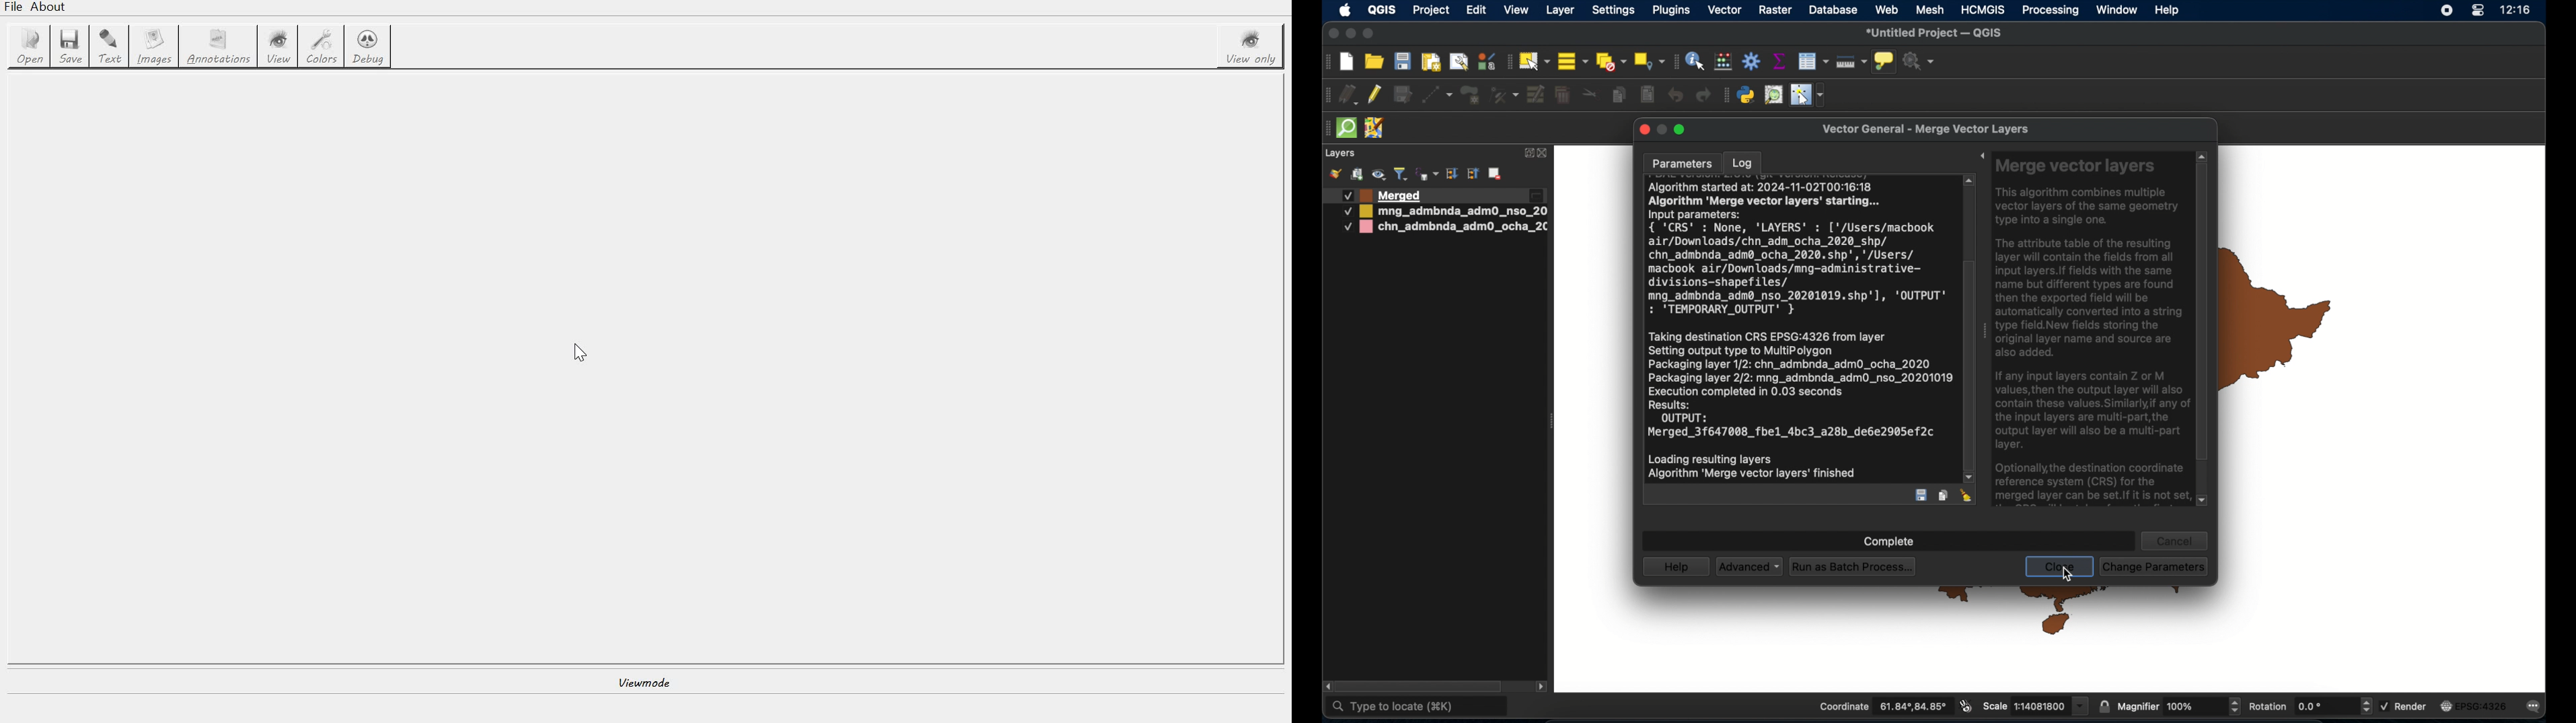  Describe the element at coordinates (2204, 501) in the screenshot. I see `scroll down arrow` at that location.